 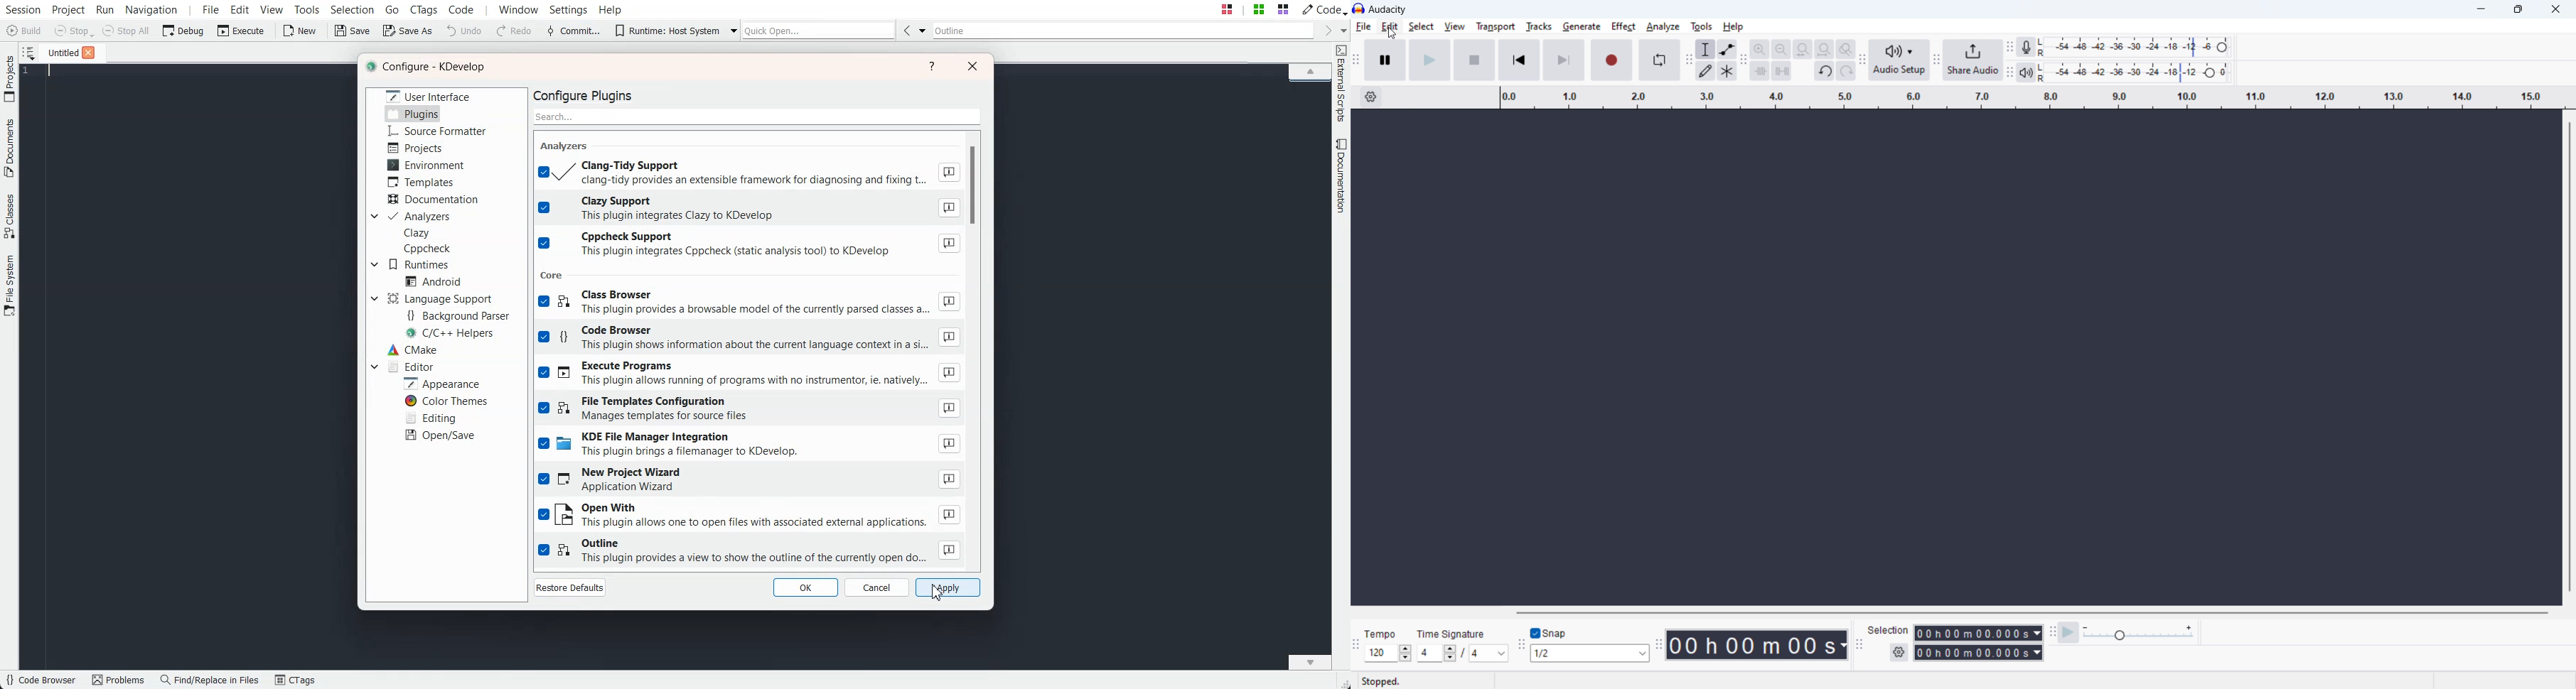 What do you see at coordinates (1727, 71) in the screenshot?
I see `multi tool` at bounding box center [1727, 71].